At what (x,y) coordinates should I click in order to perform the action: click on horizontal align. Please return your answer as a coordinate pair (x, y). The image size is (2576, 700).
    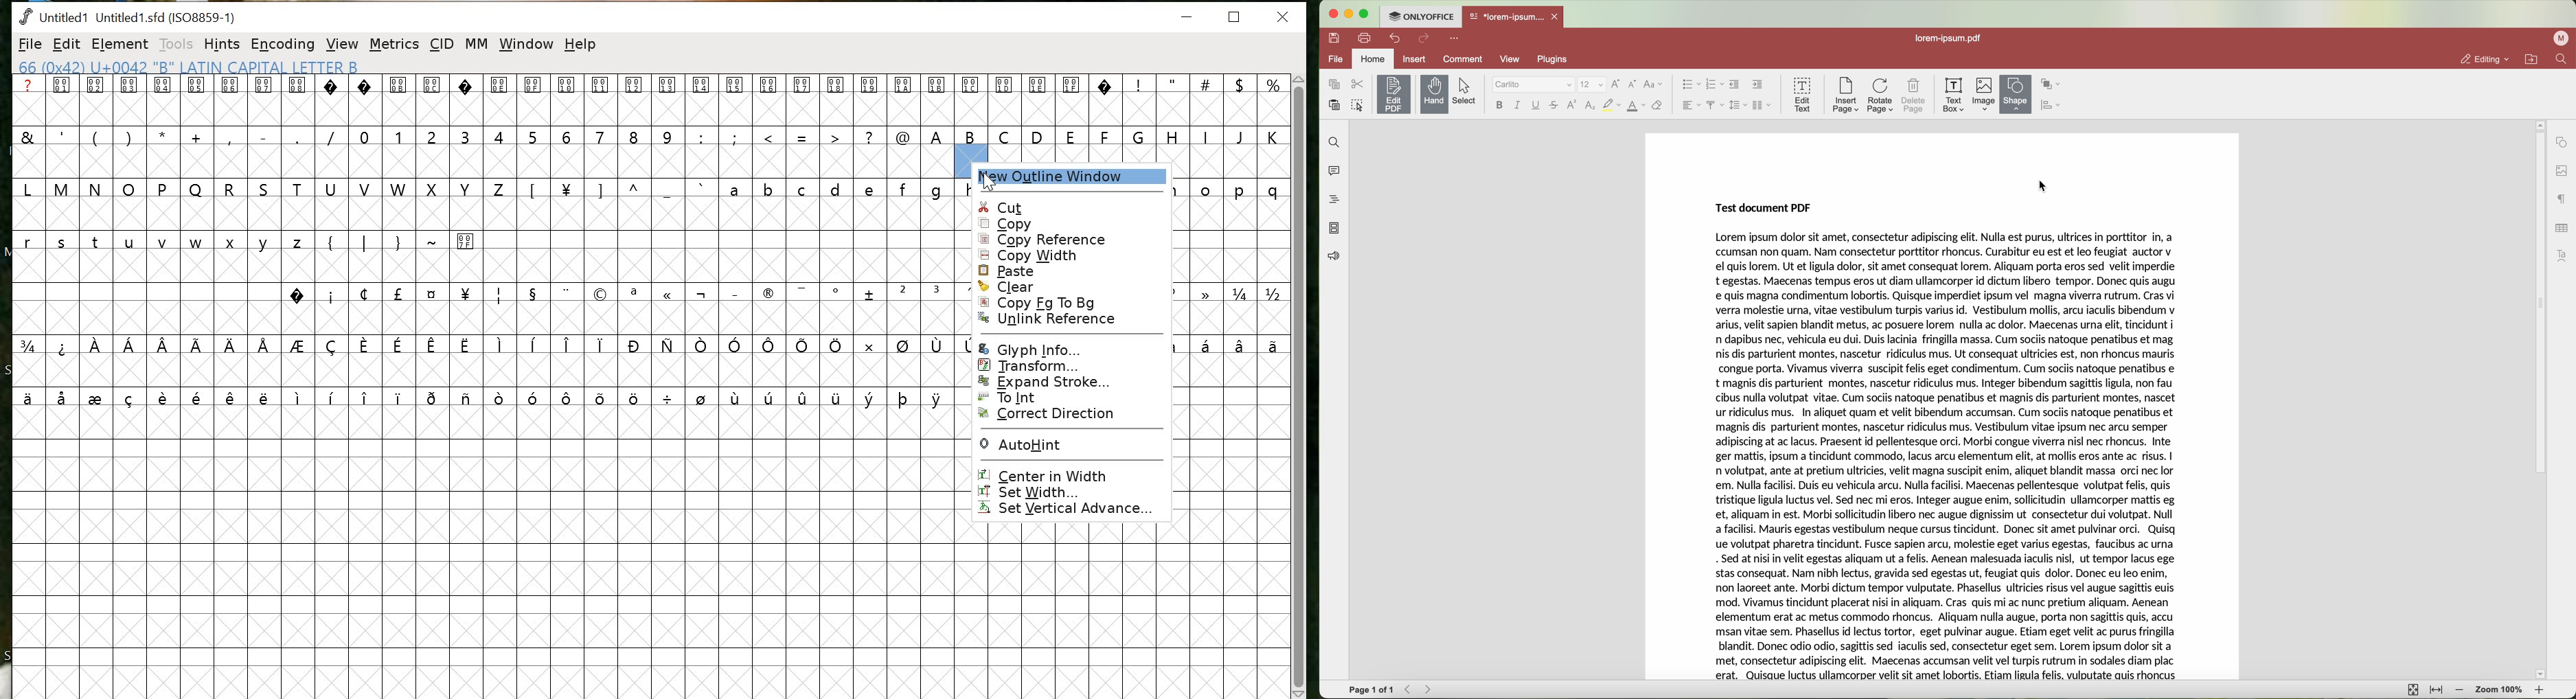
    Looking at the image, I should click on (1689, 105).